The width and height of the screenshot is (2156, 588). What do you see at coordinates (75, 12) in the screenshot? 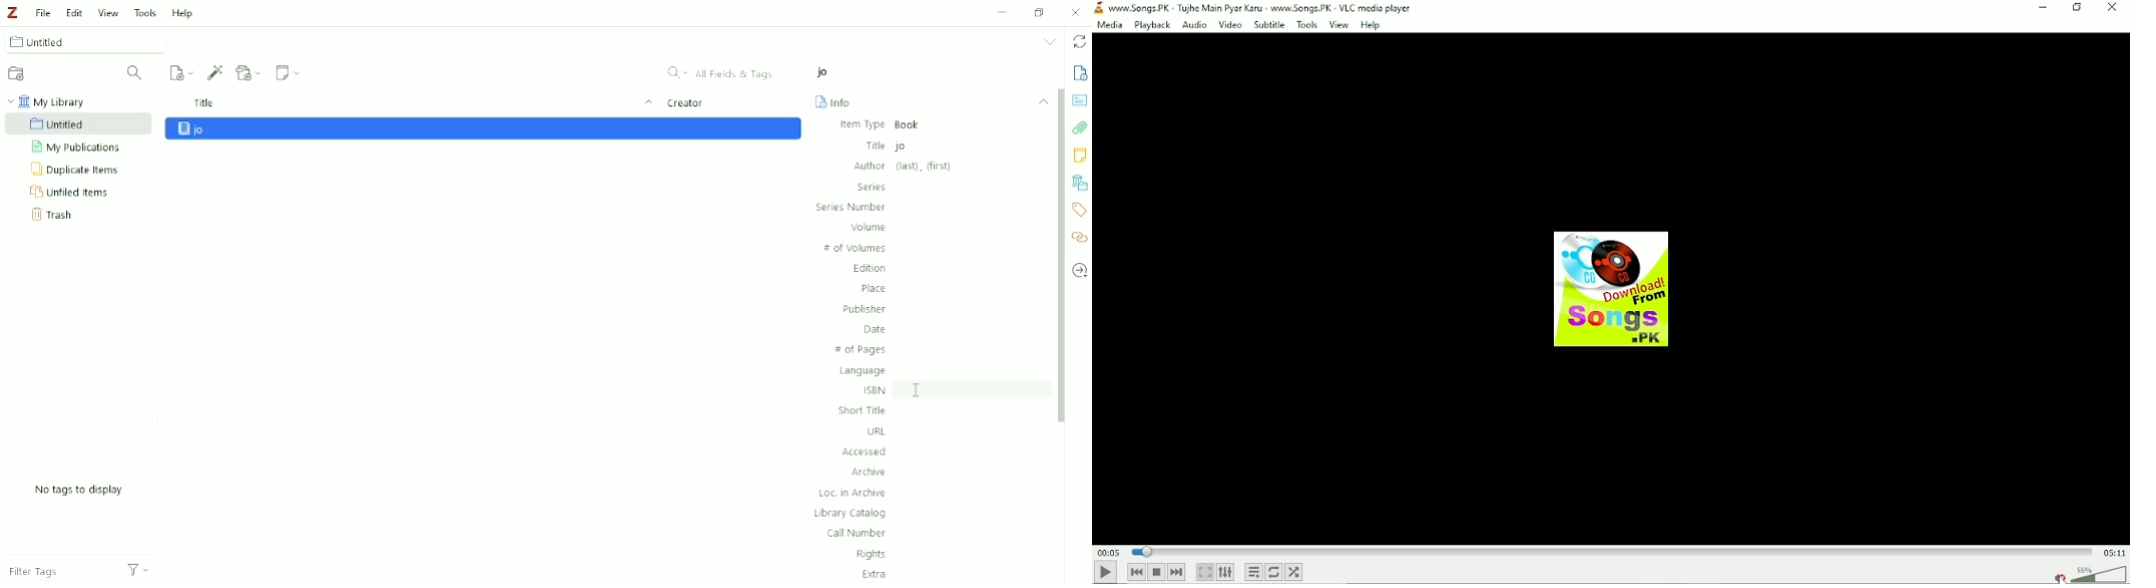
I see `Edit` at bounding box center [75, 12].